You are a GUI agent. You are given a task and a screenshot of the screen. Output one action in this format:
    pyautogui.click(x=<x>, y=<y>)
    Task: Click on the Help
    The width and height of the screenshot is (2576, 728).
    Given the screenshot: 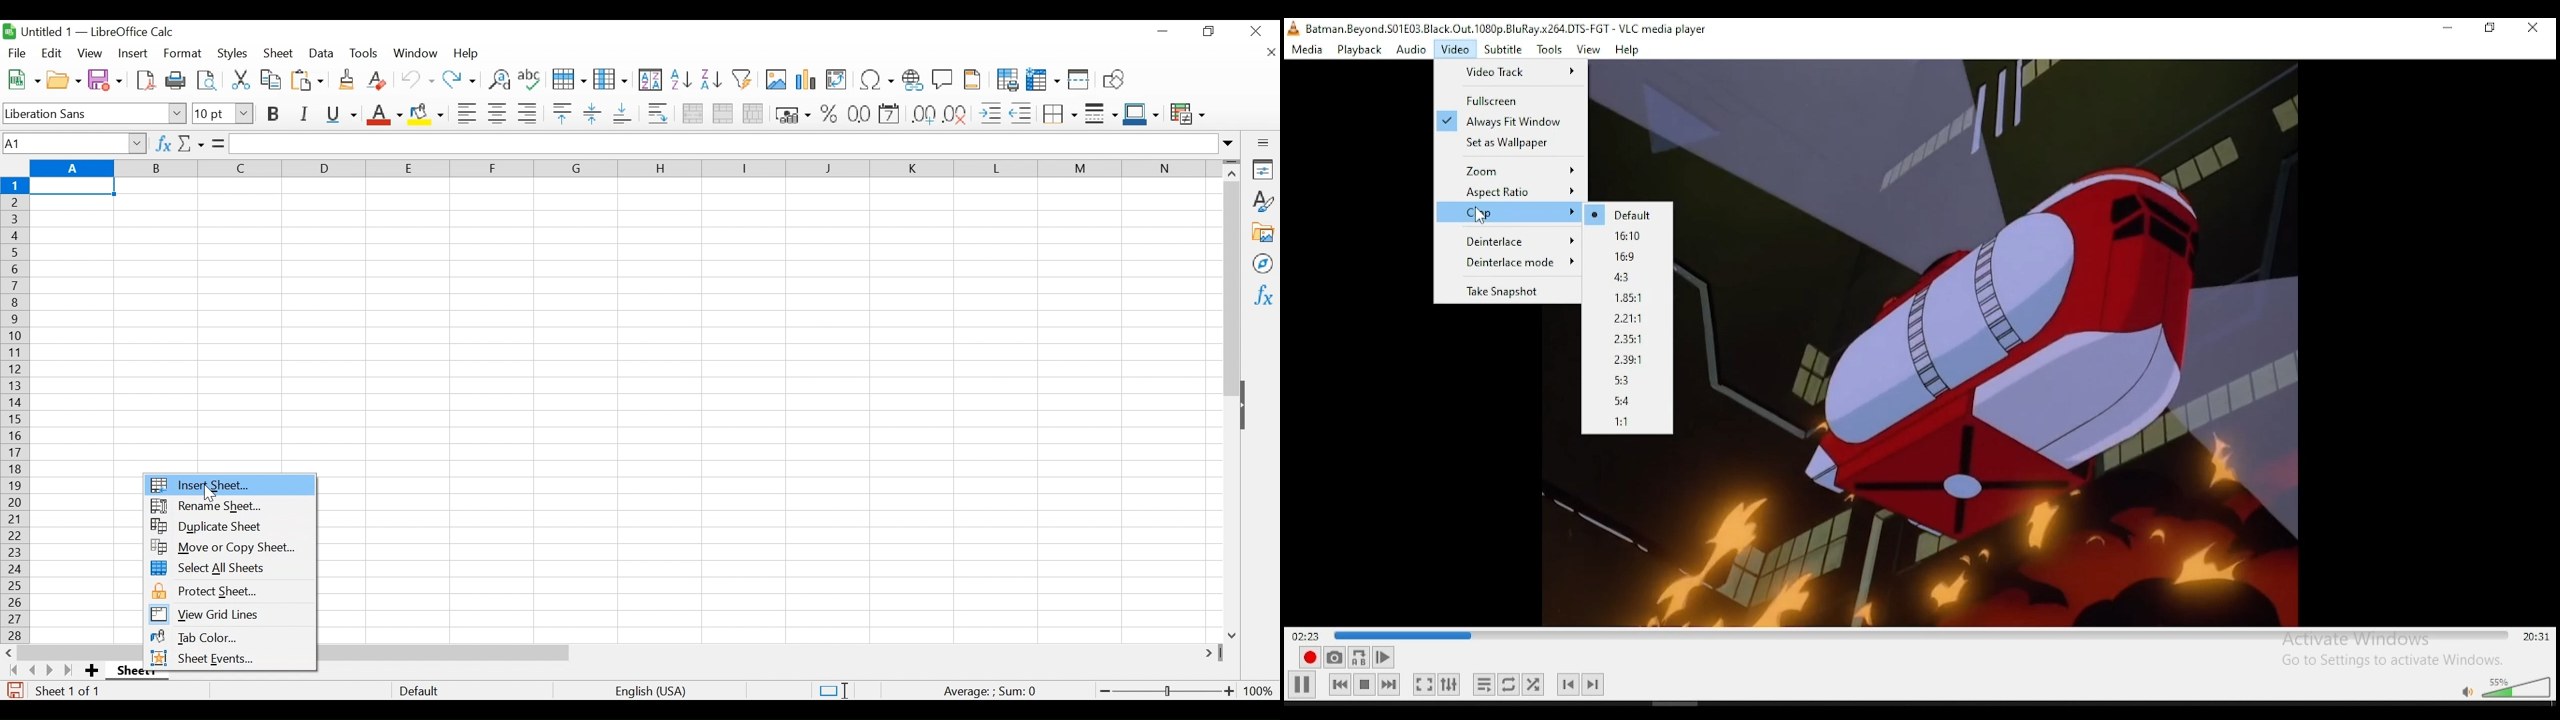 What is the action you would take?
    pyautogui.click(x=469, y=55)
    